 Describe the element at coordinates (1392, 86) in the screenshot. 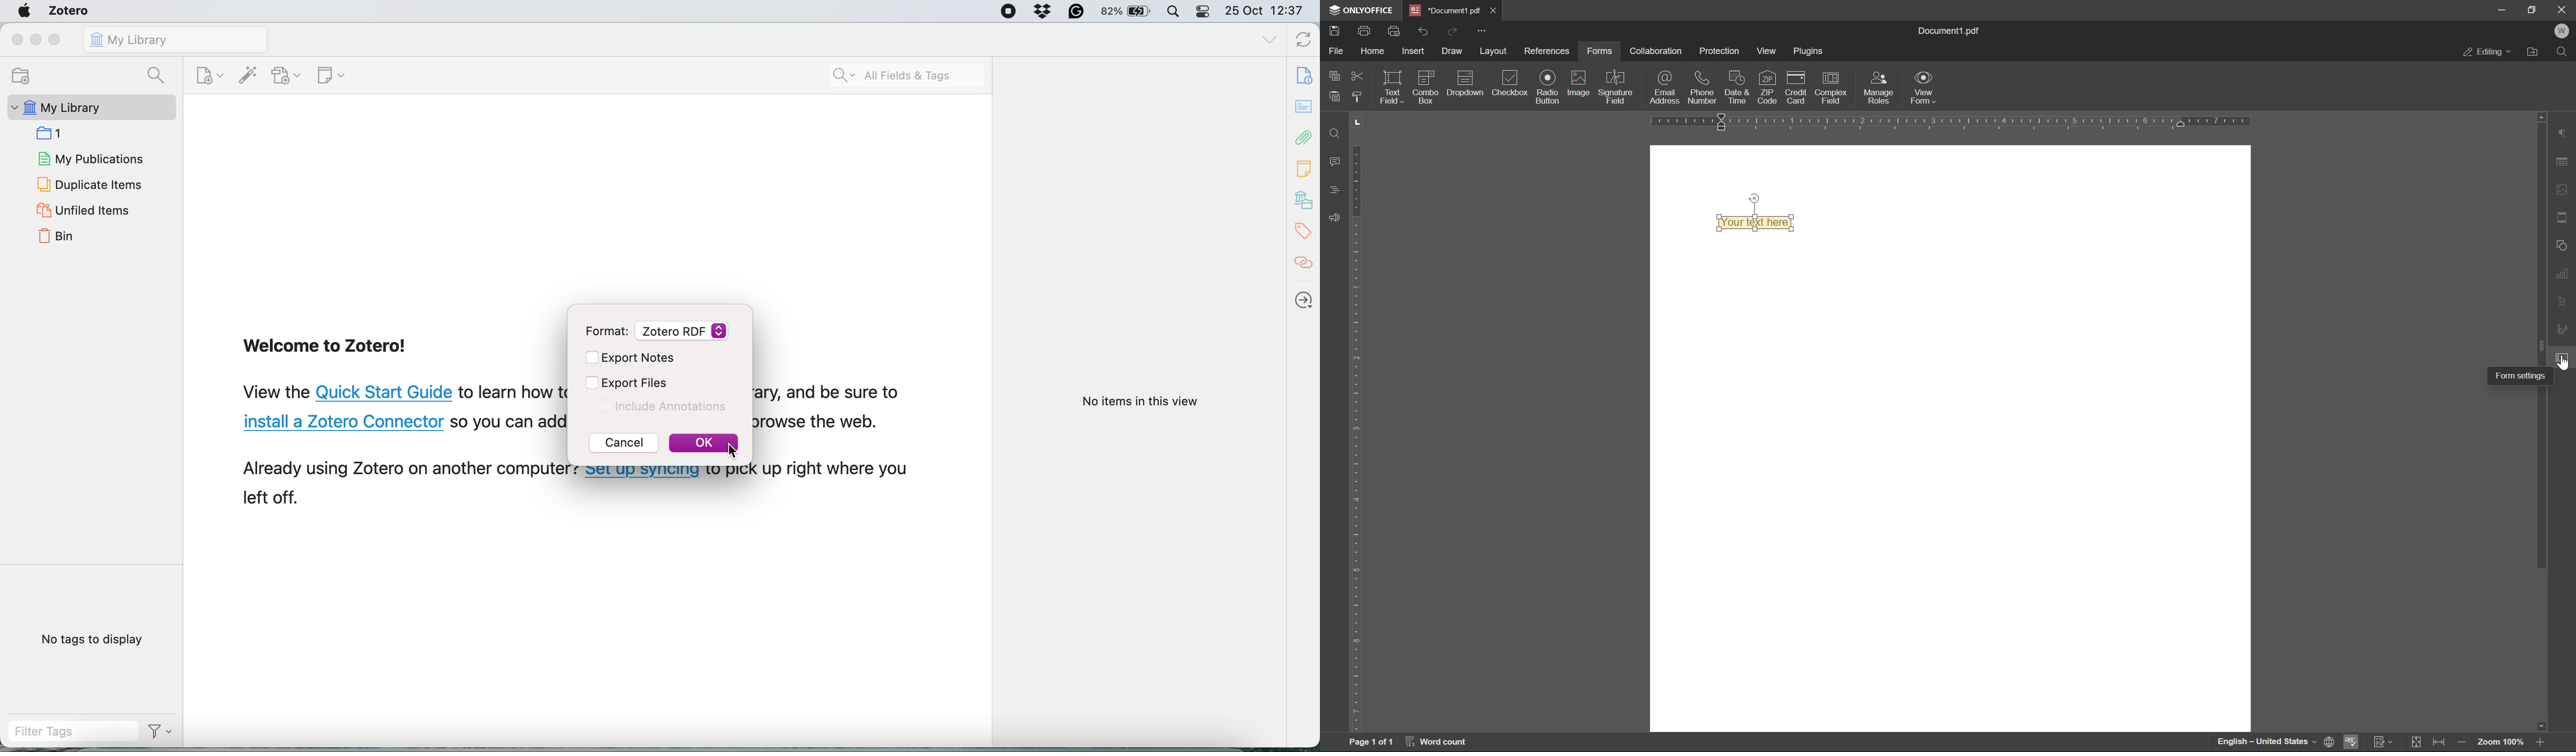

I see `text field` at that location.